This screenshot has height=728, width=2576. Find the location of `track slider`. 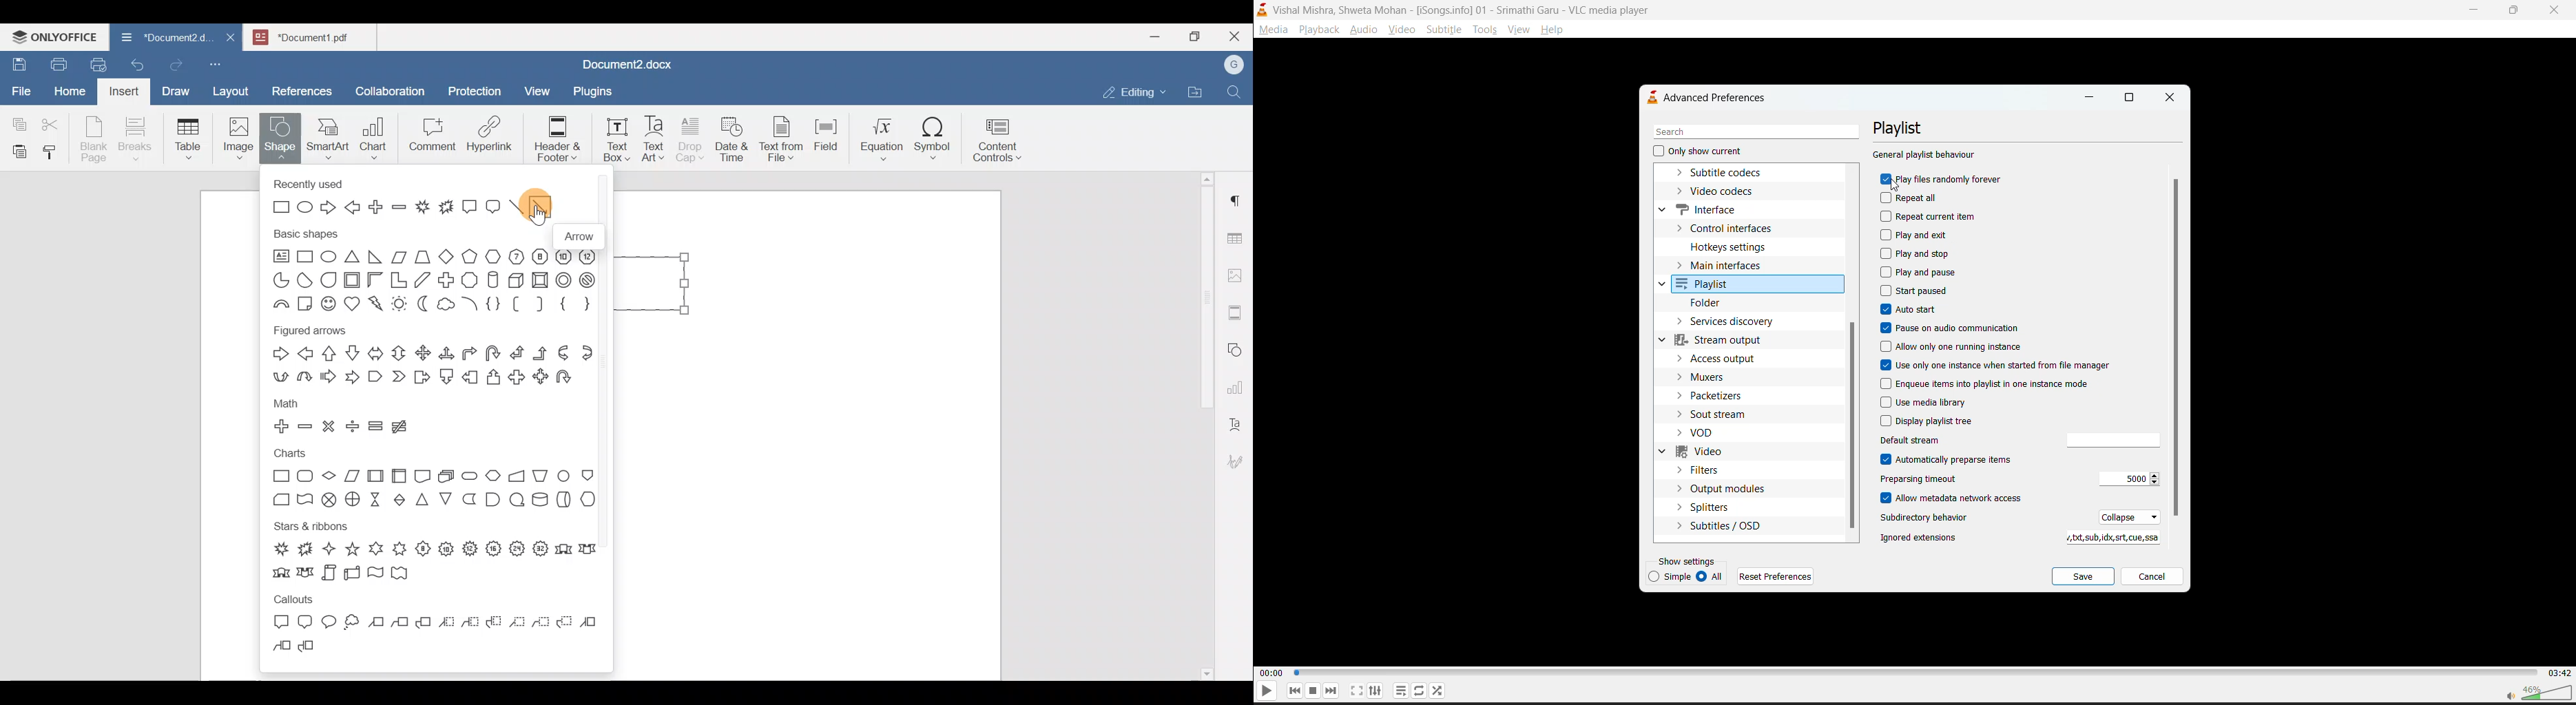

track slider is located at coordinates (1914, 671).